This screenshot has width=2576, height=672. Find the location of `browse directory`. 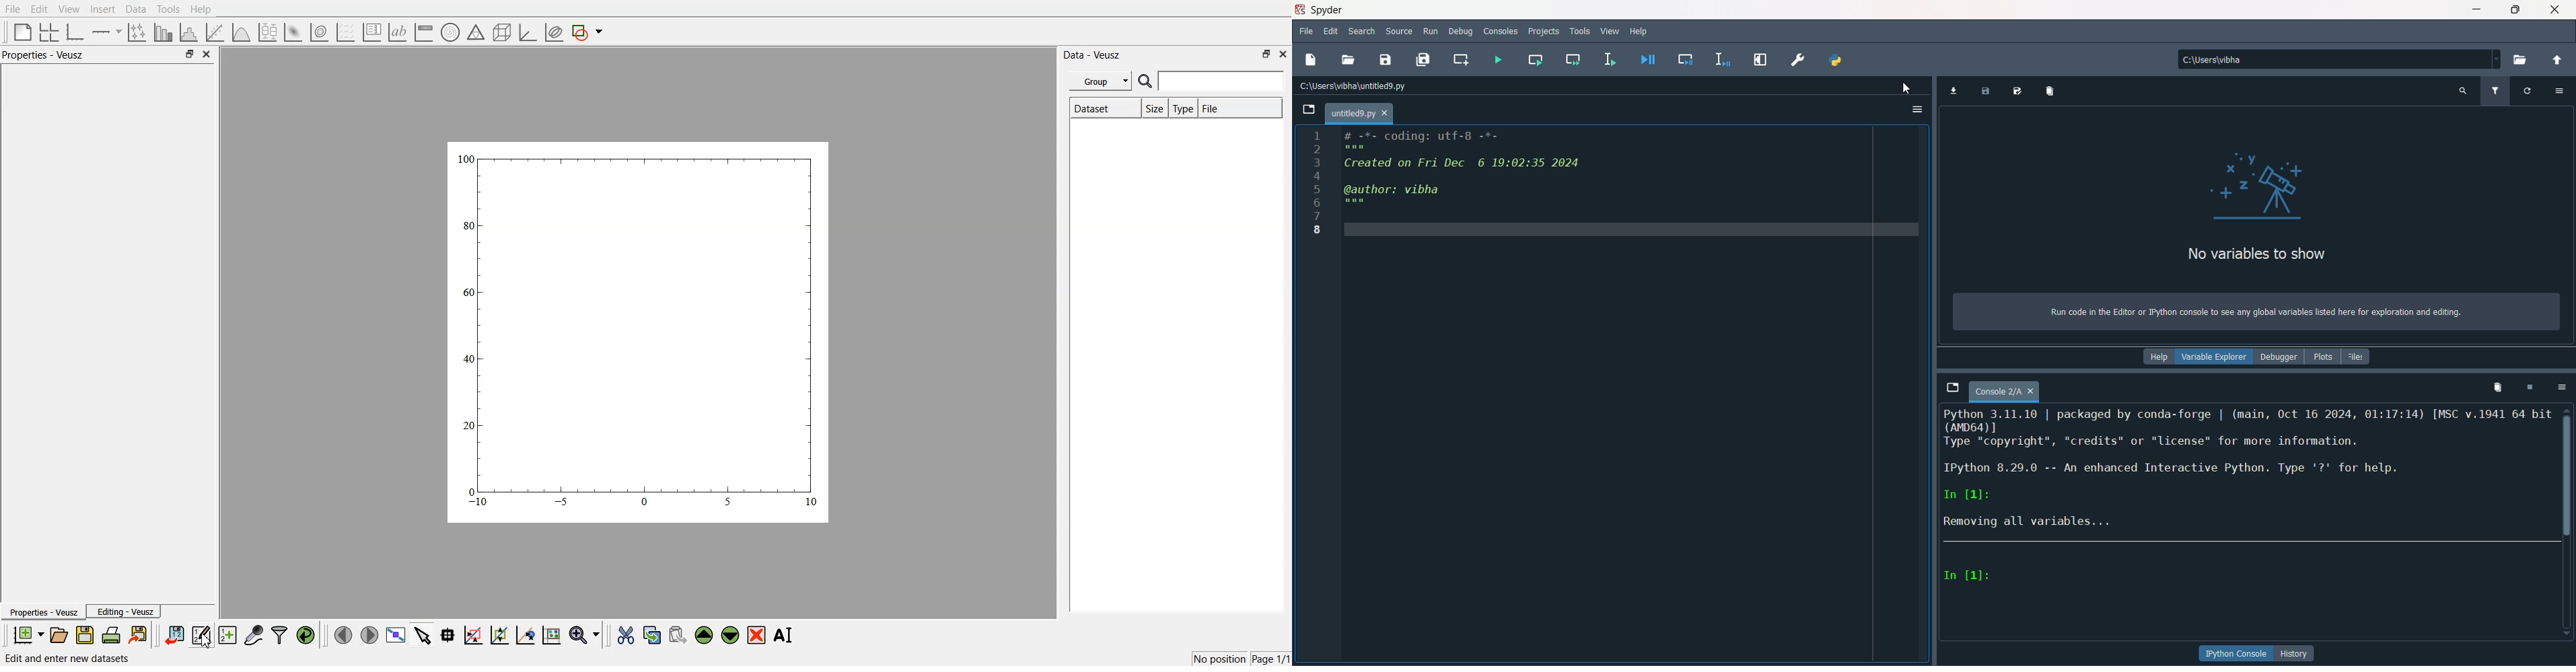

browse directory is located at coordinates (2521, 60).